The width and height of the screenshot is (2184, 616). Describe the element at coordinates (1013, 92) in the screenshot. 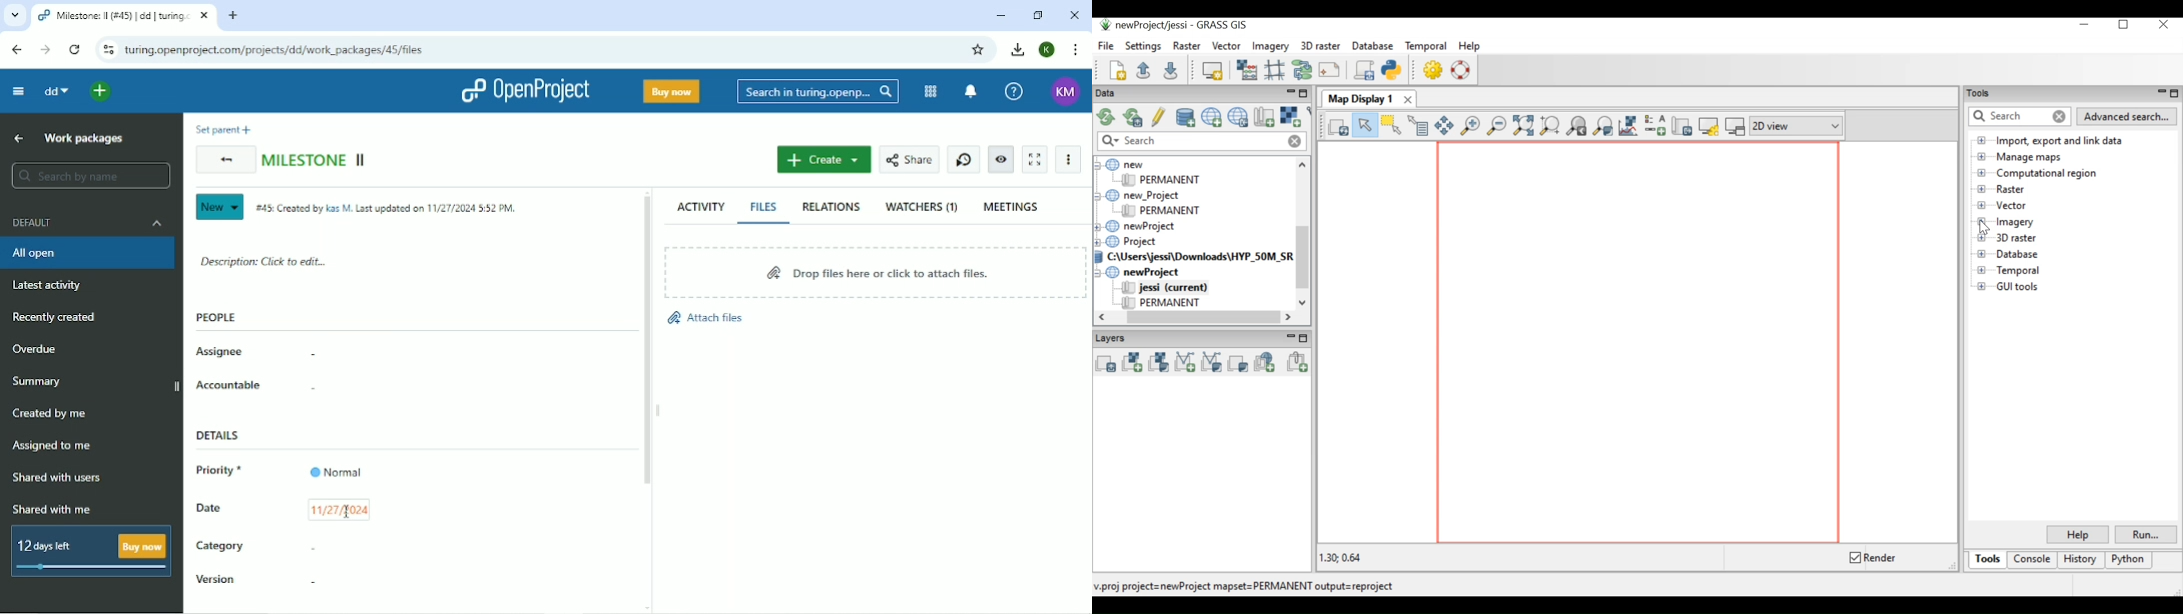

I see `Help` at that location.